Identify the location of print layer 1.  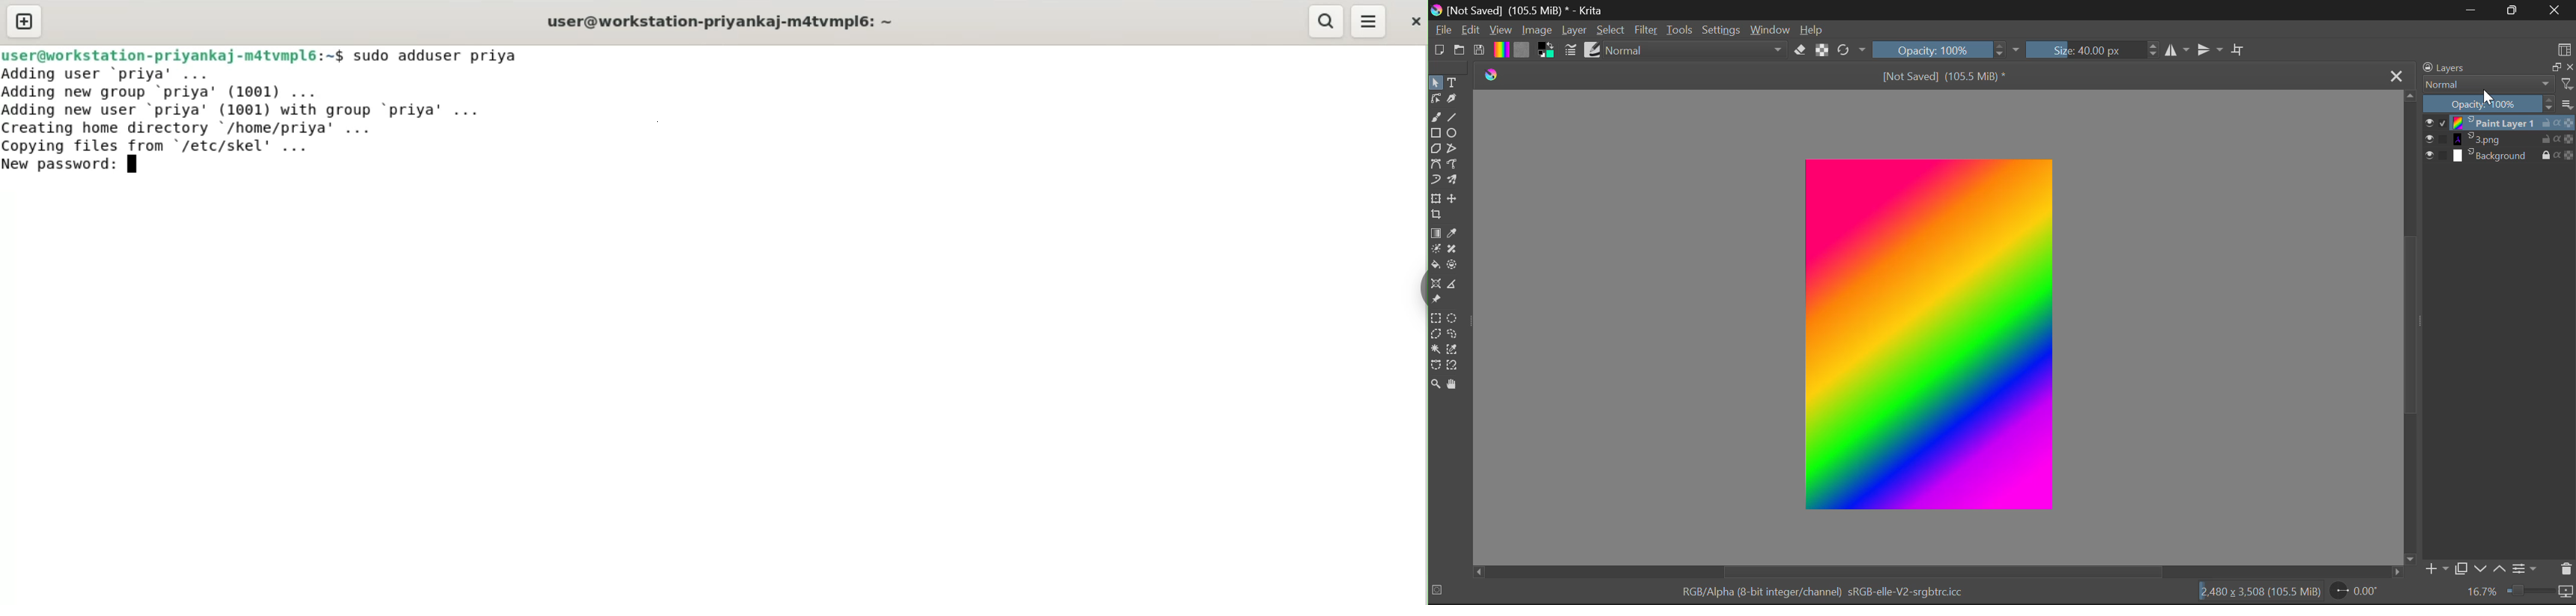
(2494, 123).